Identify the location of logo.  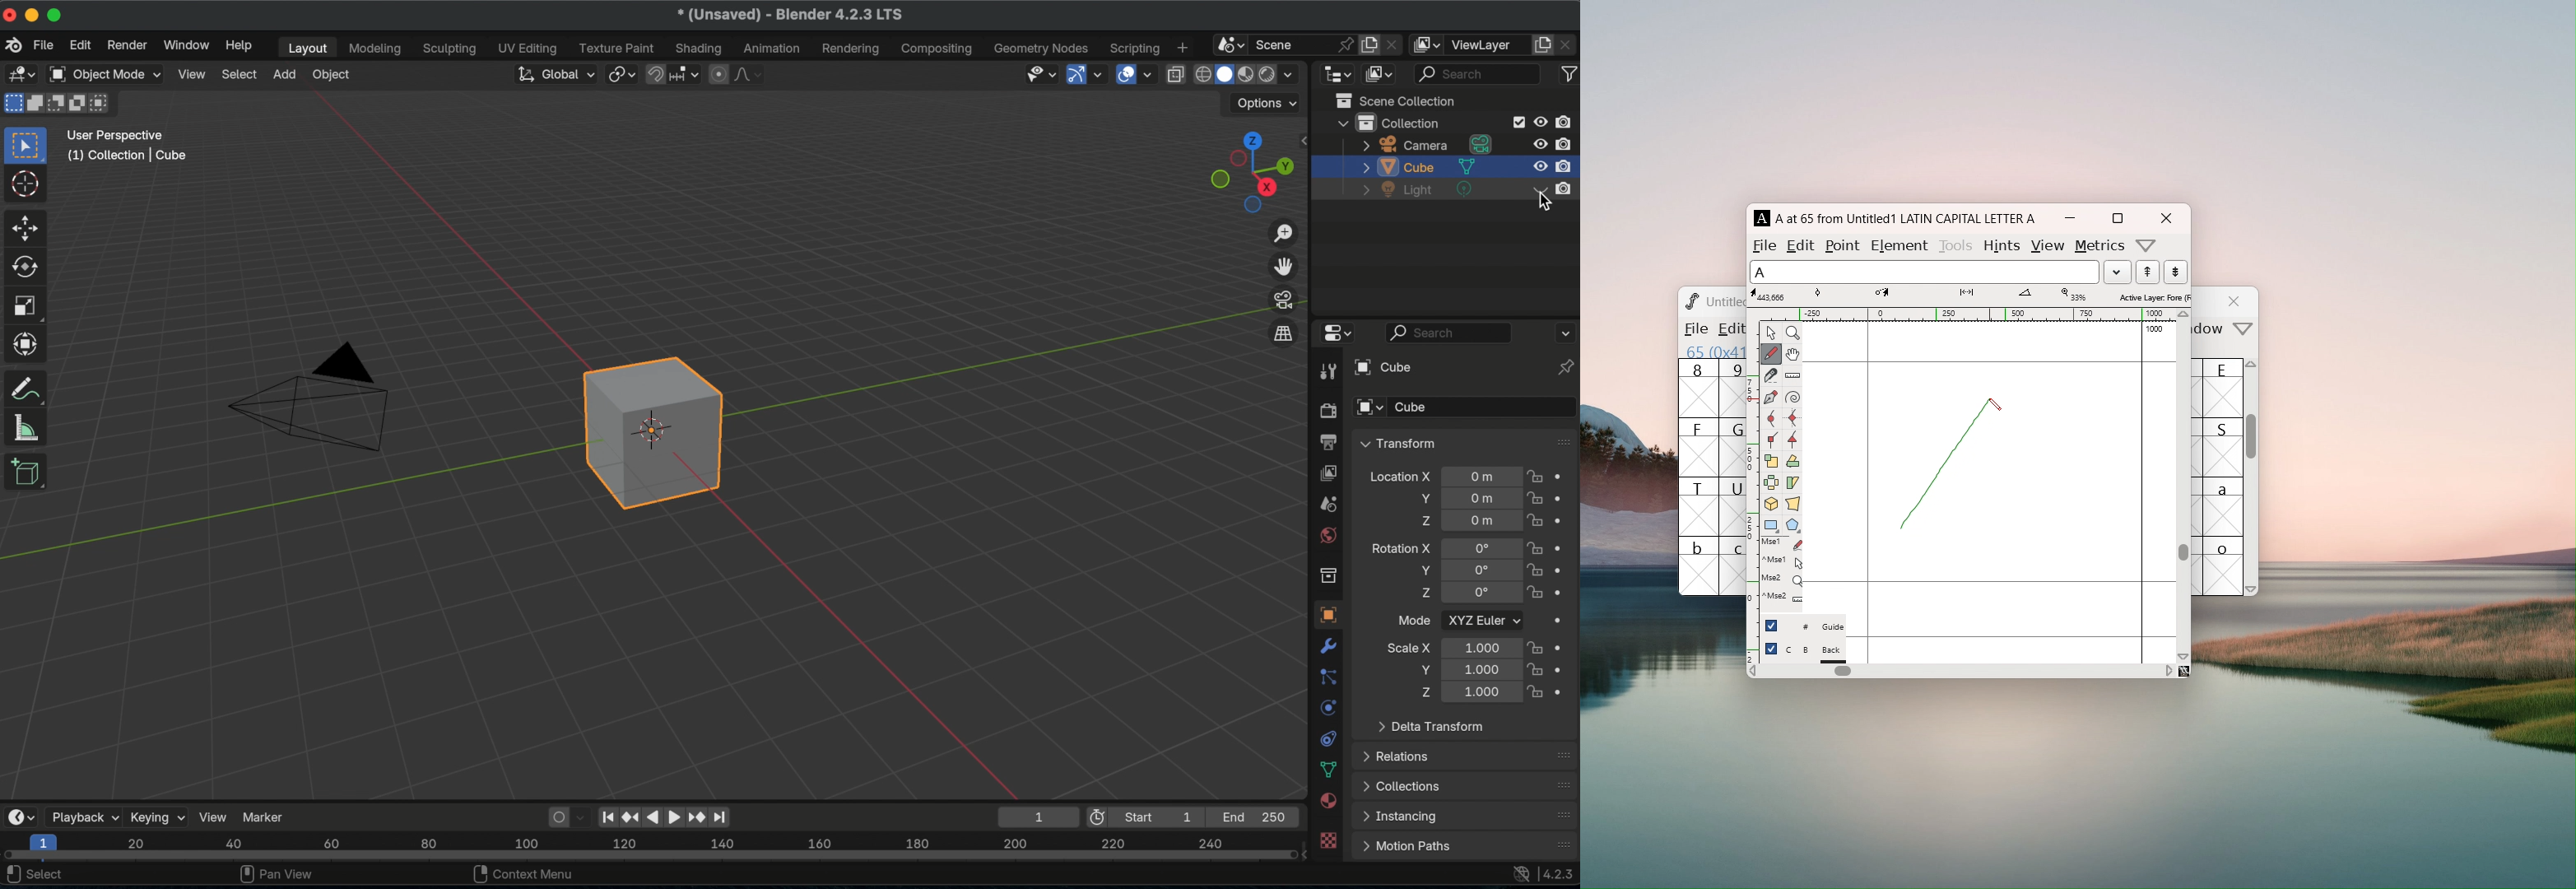
(1690, 300).